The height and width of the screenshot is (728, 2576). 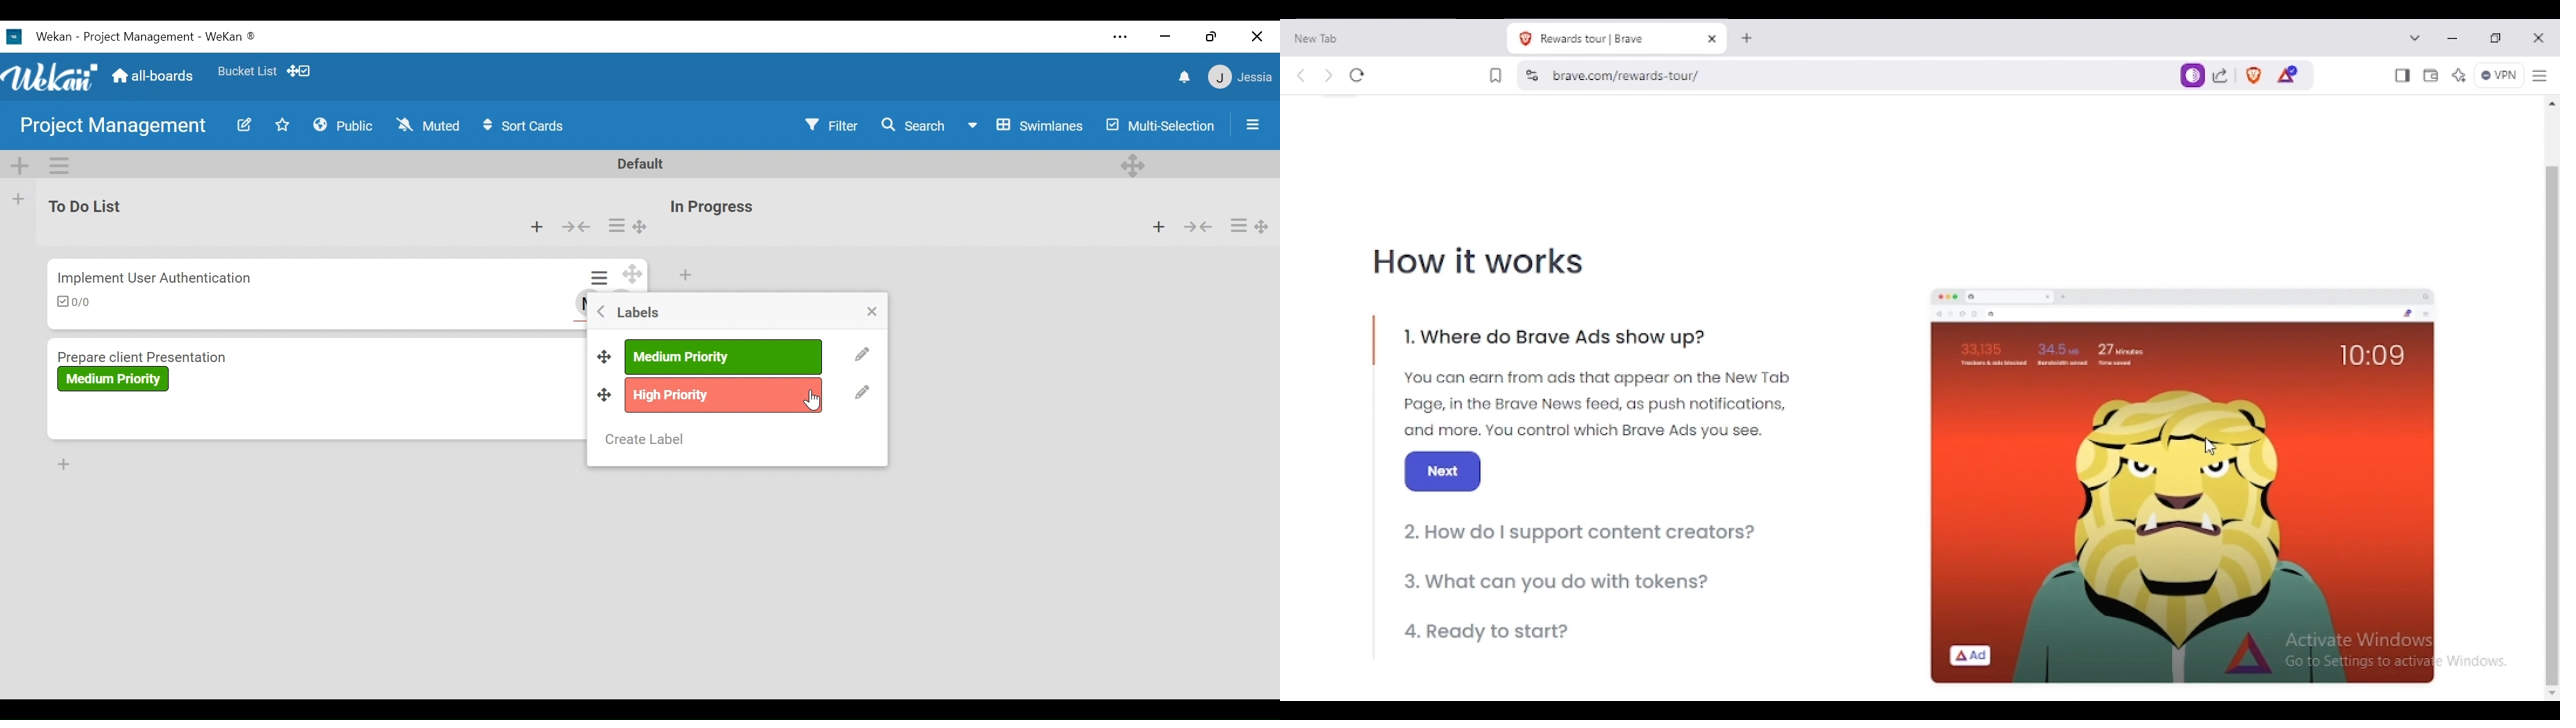 What do you see at coordinates (115, 127) in the screenshot?
I see `Board Name` at bounding box center [115, 127].